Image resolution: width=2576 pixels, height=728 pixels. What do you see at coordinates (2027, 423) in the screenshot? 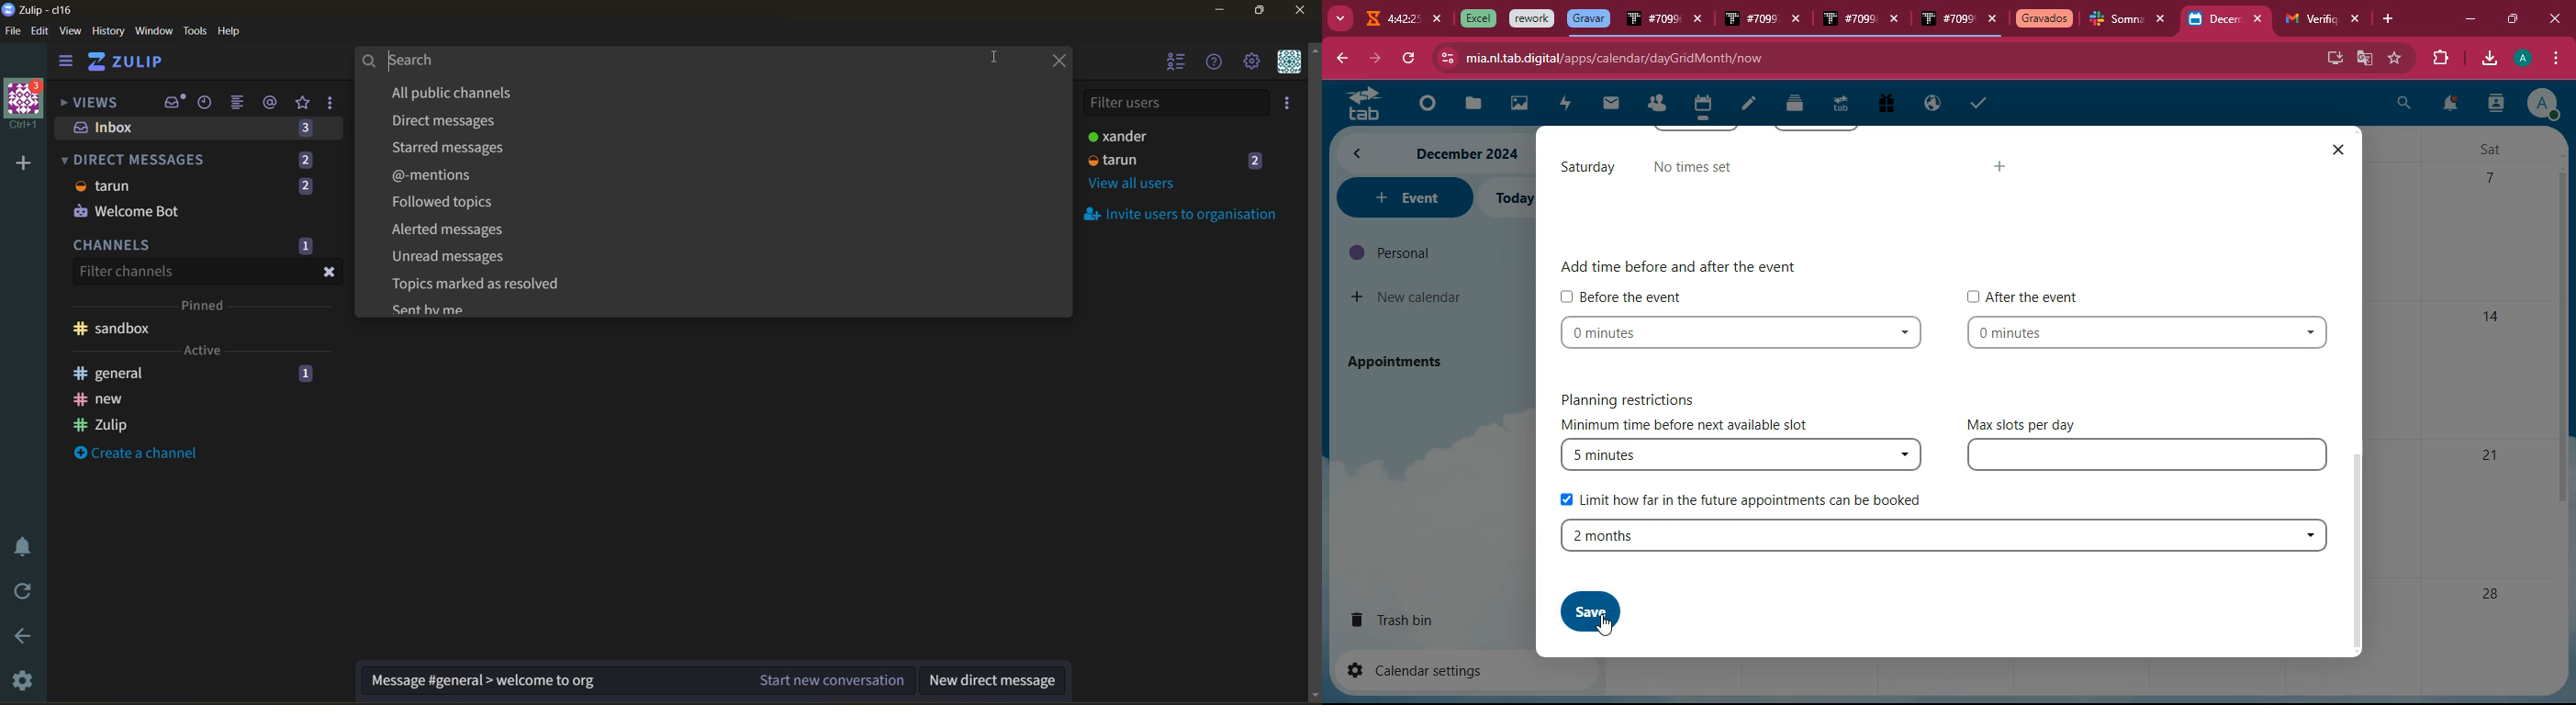
I see `max slots per day` at bounding box center [2027, 423].